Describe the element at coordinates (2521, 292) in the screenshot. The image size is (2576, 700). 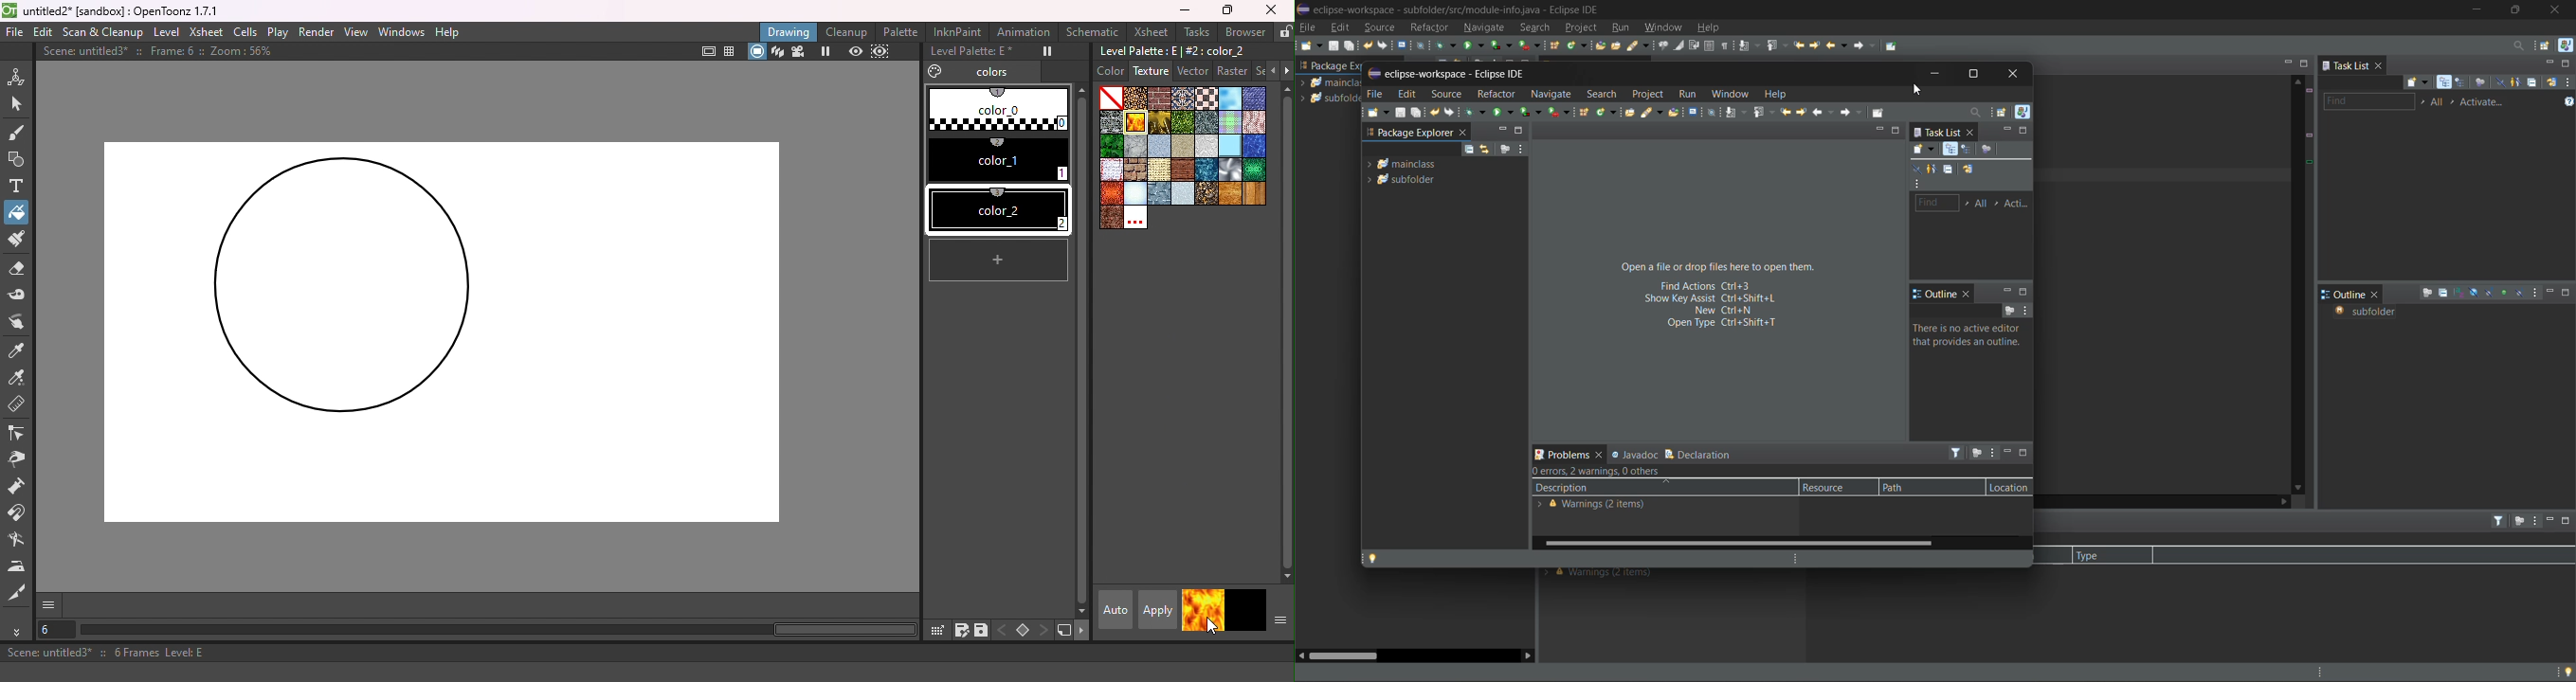
I see `hide local types` at that location.